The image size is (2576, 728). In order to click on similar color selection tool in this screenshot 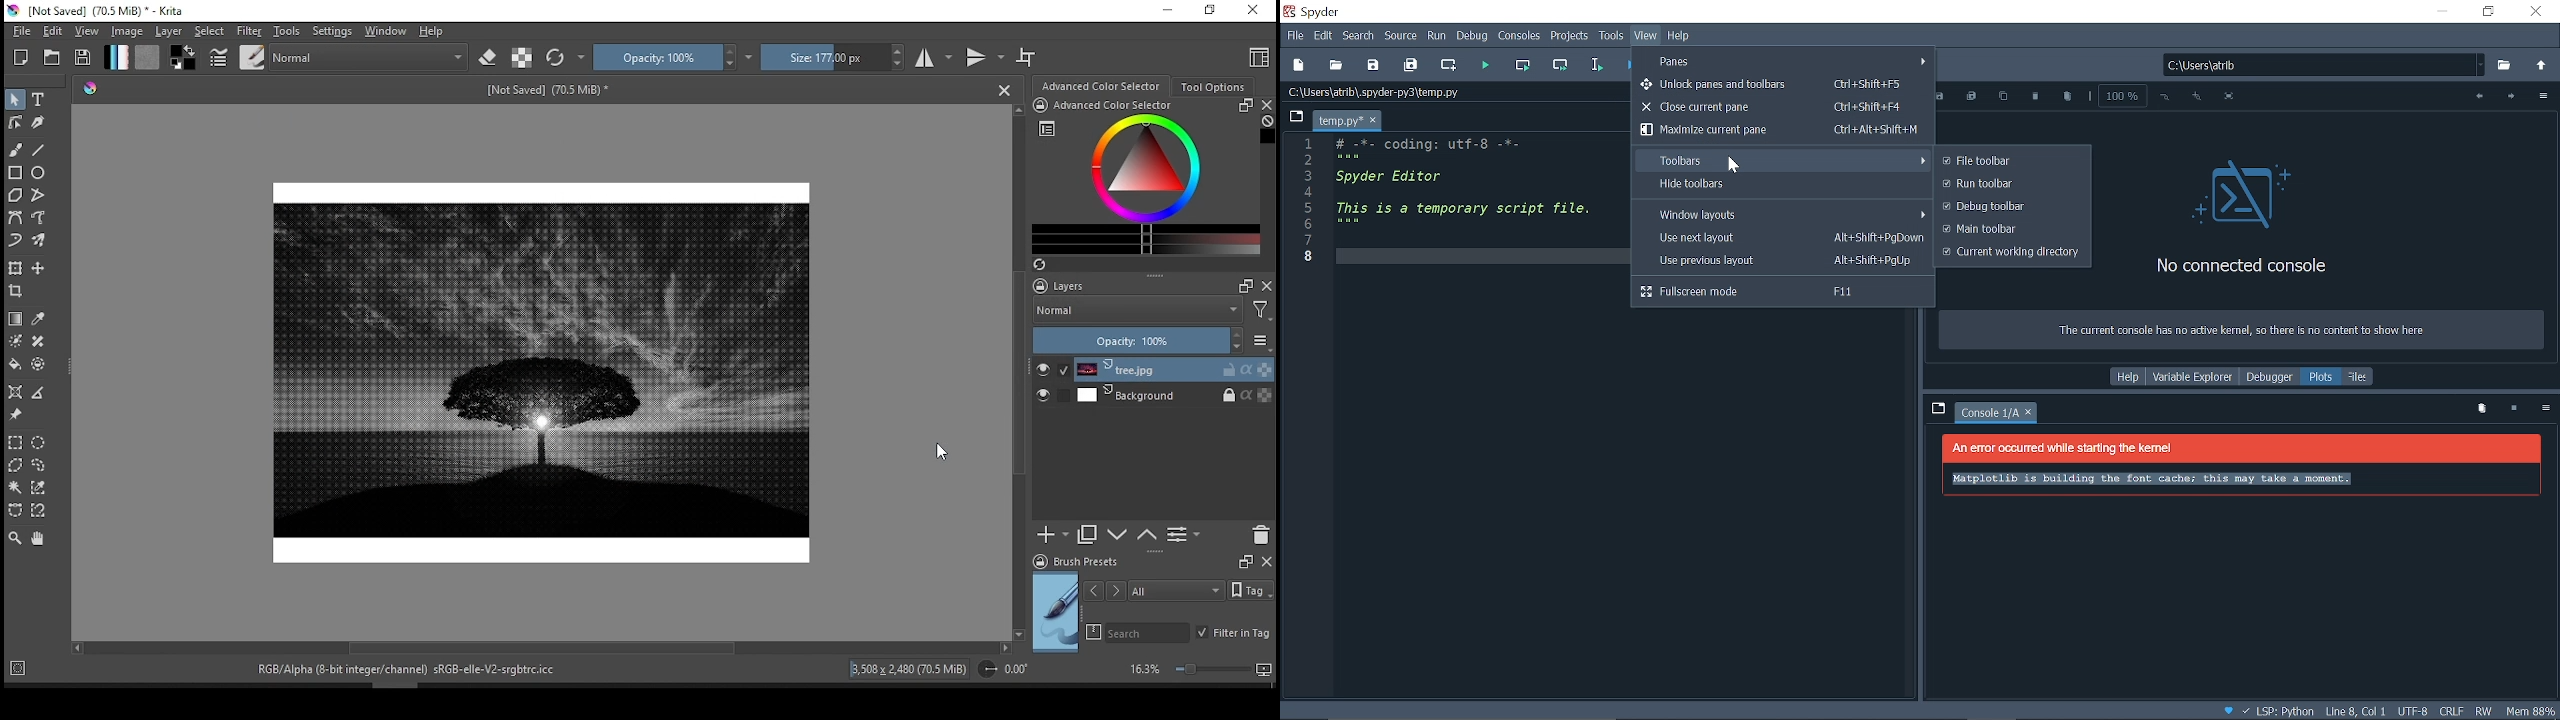, I will do `click(38, 487)`.